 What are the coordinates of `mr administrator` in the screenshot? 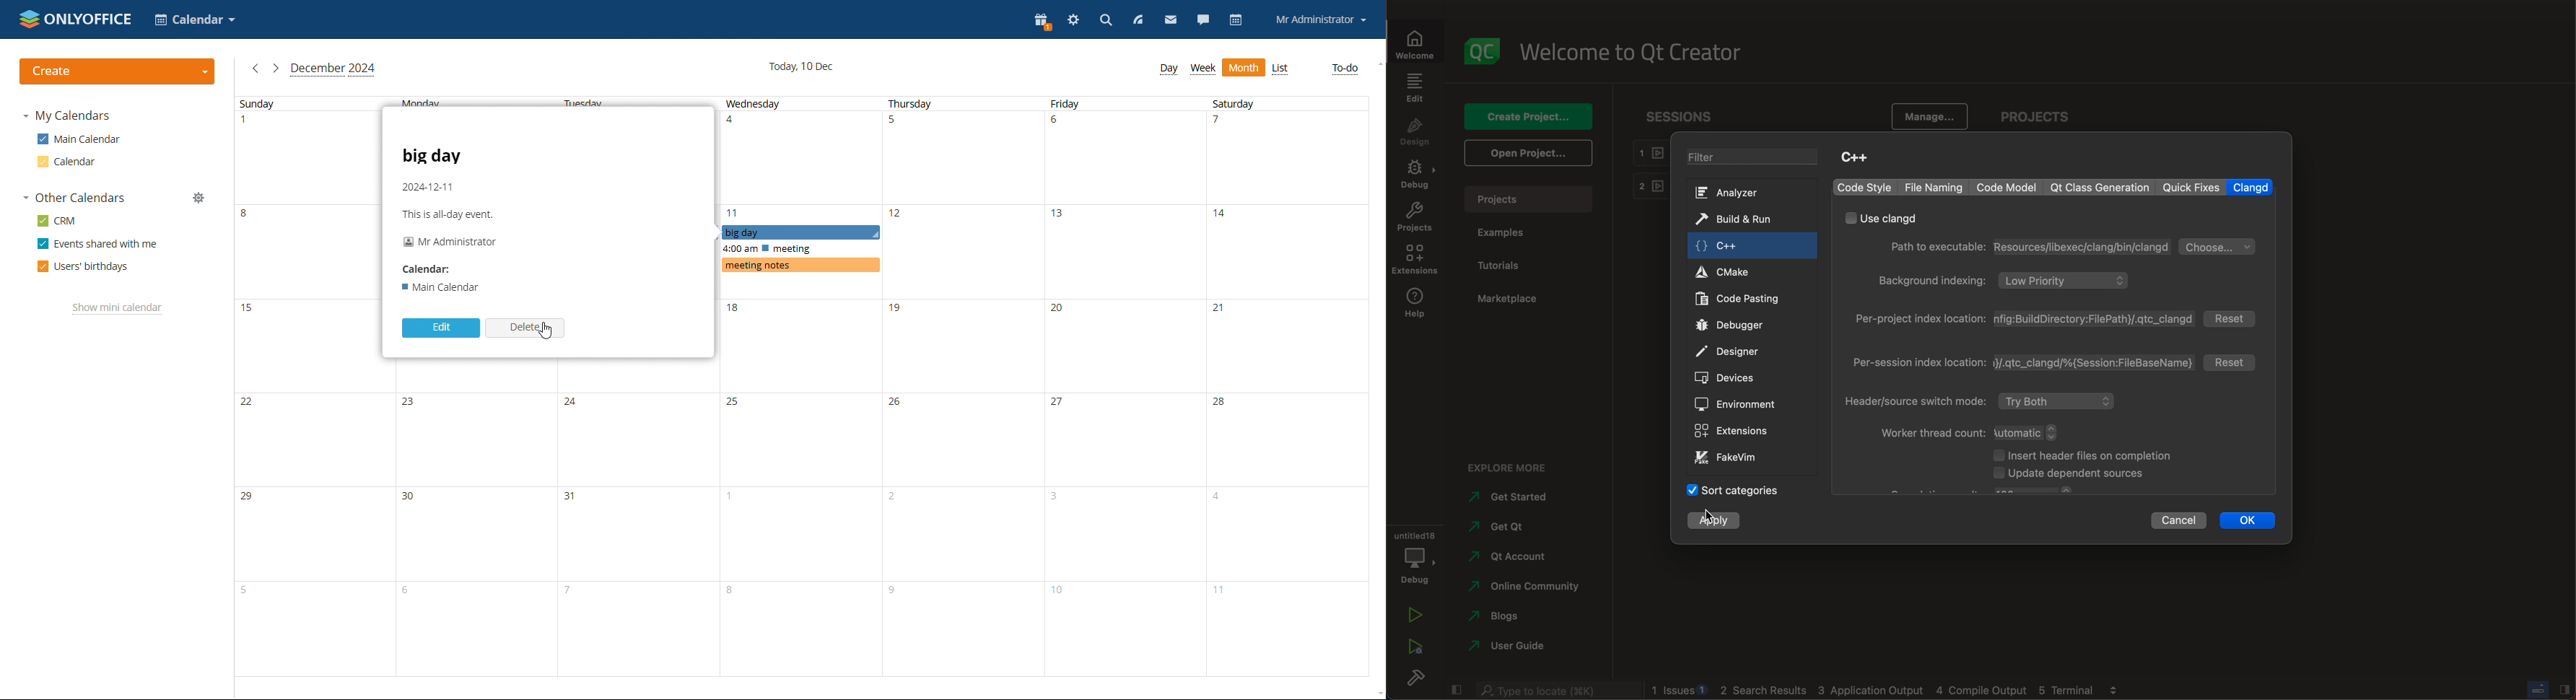 It's located at (453, 243).